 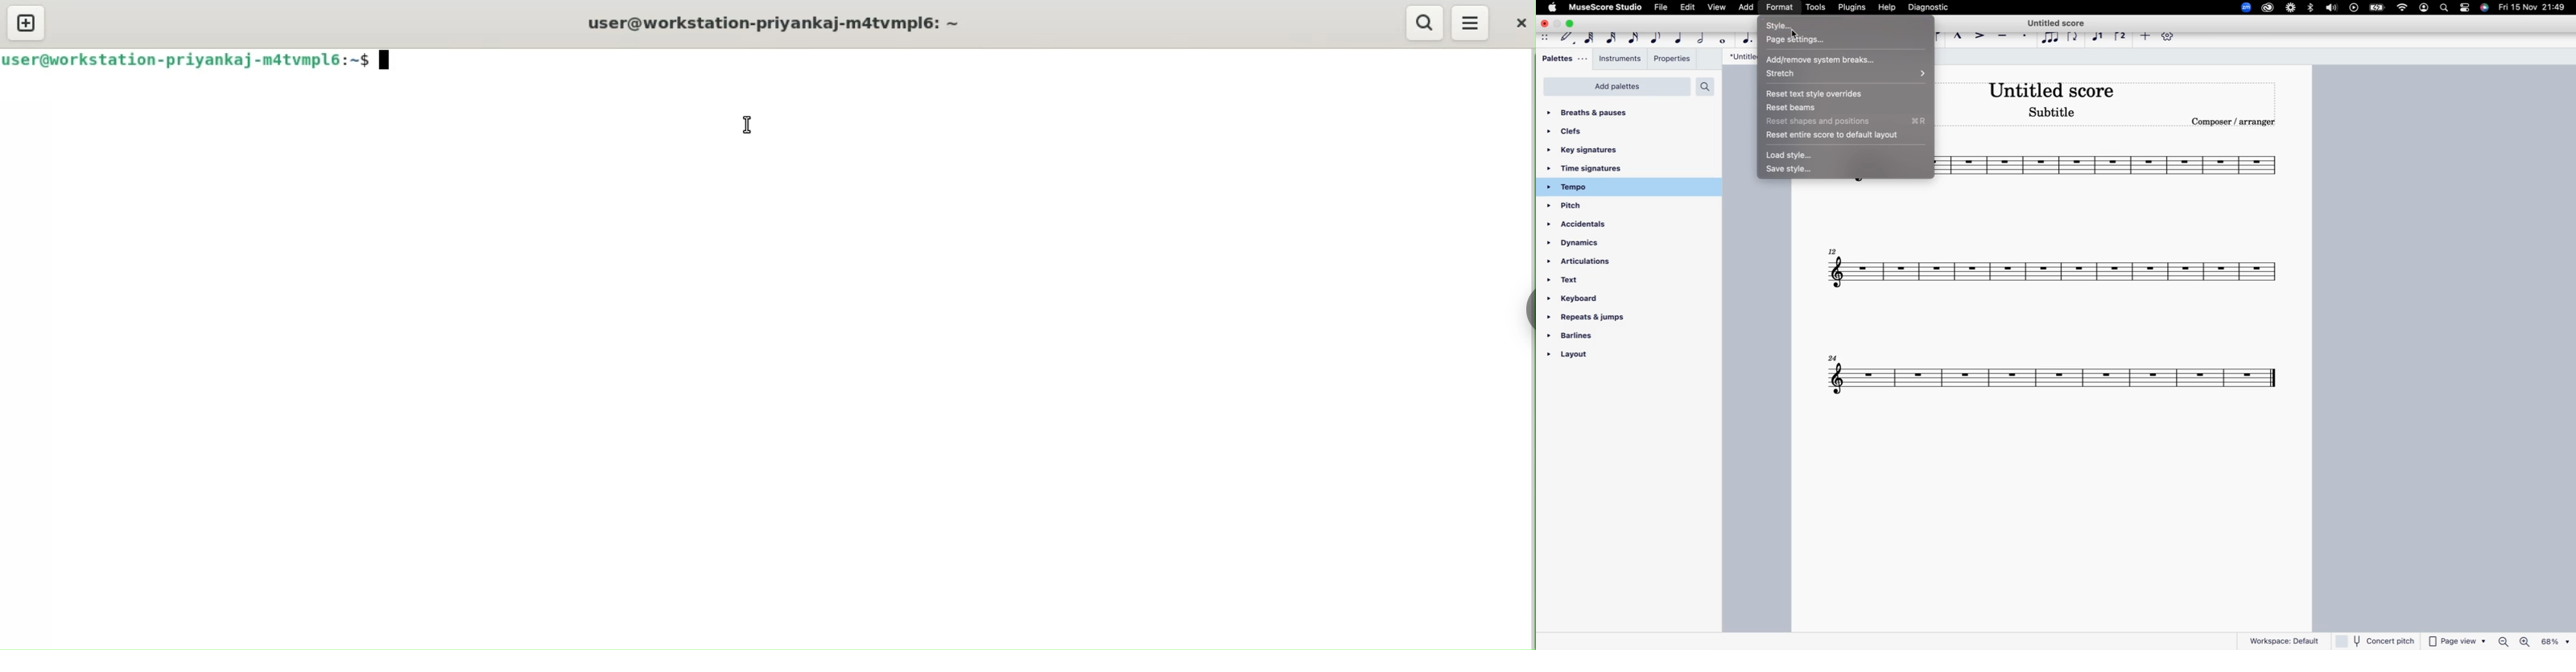 What do you see at coordinates (2238, 121) in the screenshot?
I see `composer / arranger` at bounding box center [2238, 121].